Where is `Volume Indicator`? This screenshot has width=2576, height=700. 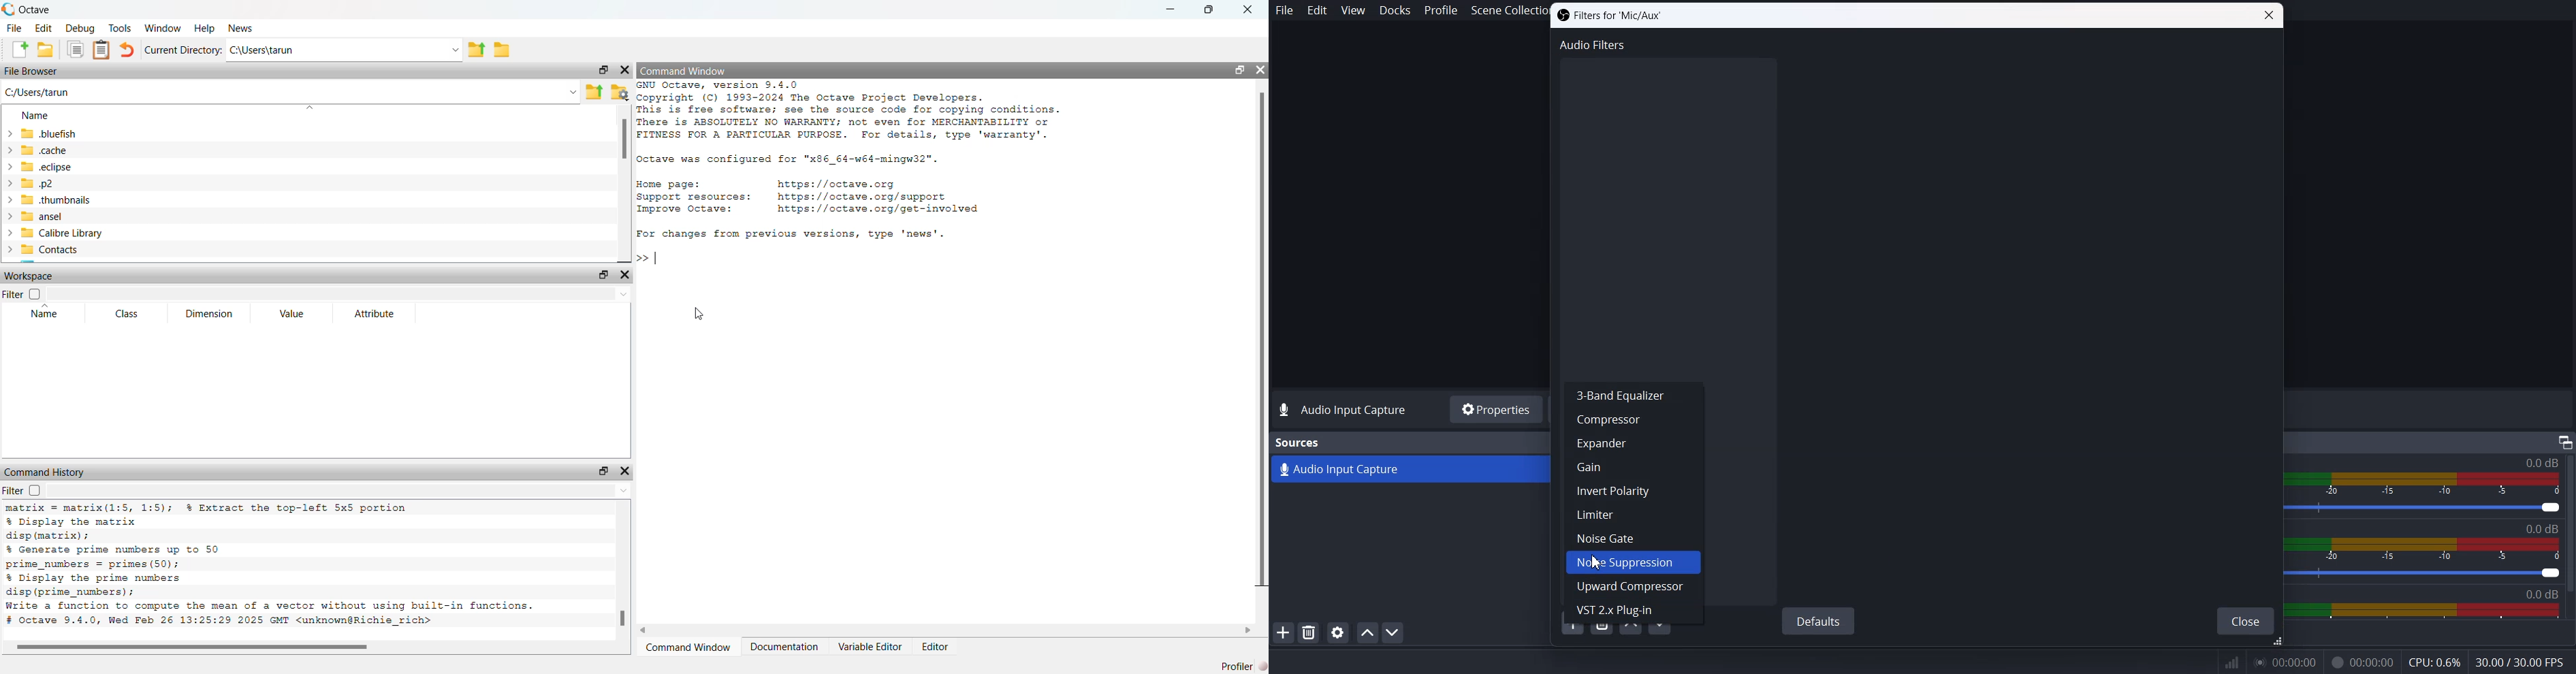 Volume Indicator is located at coordinates (2430, 481).